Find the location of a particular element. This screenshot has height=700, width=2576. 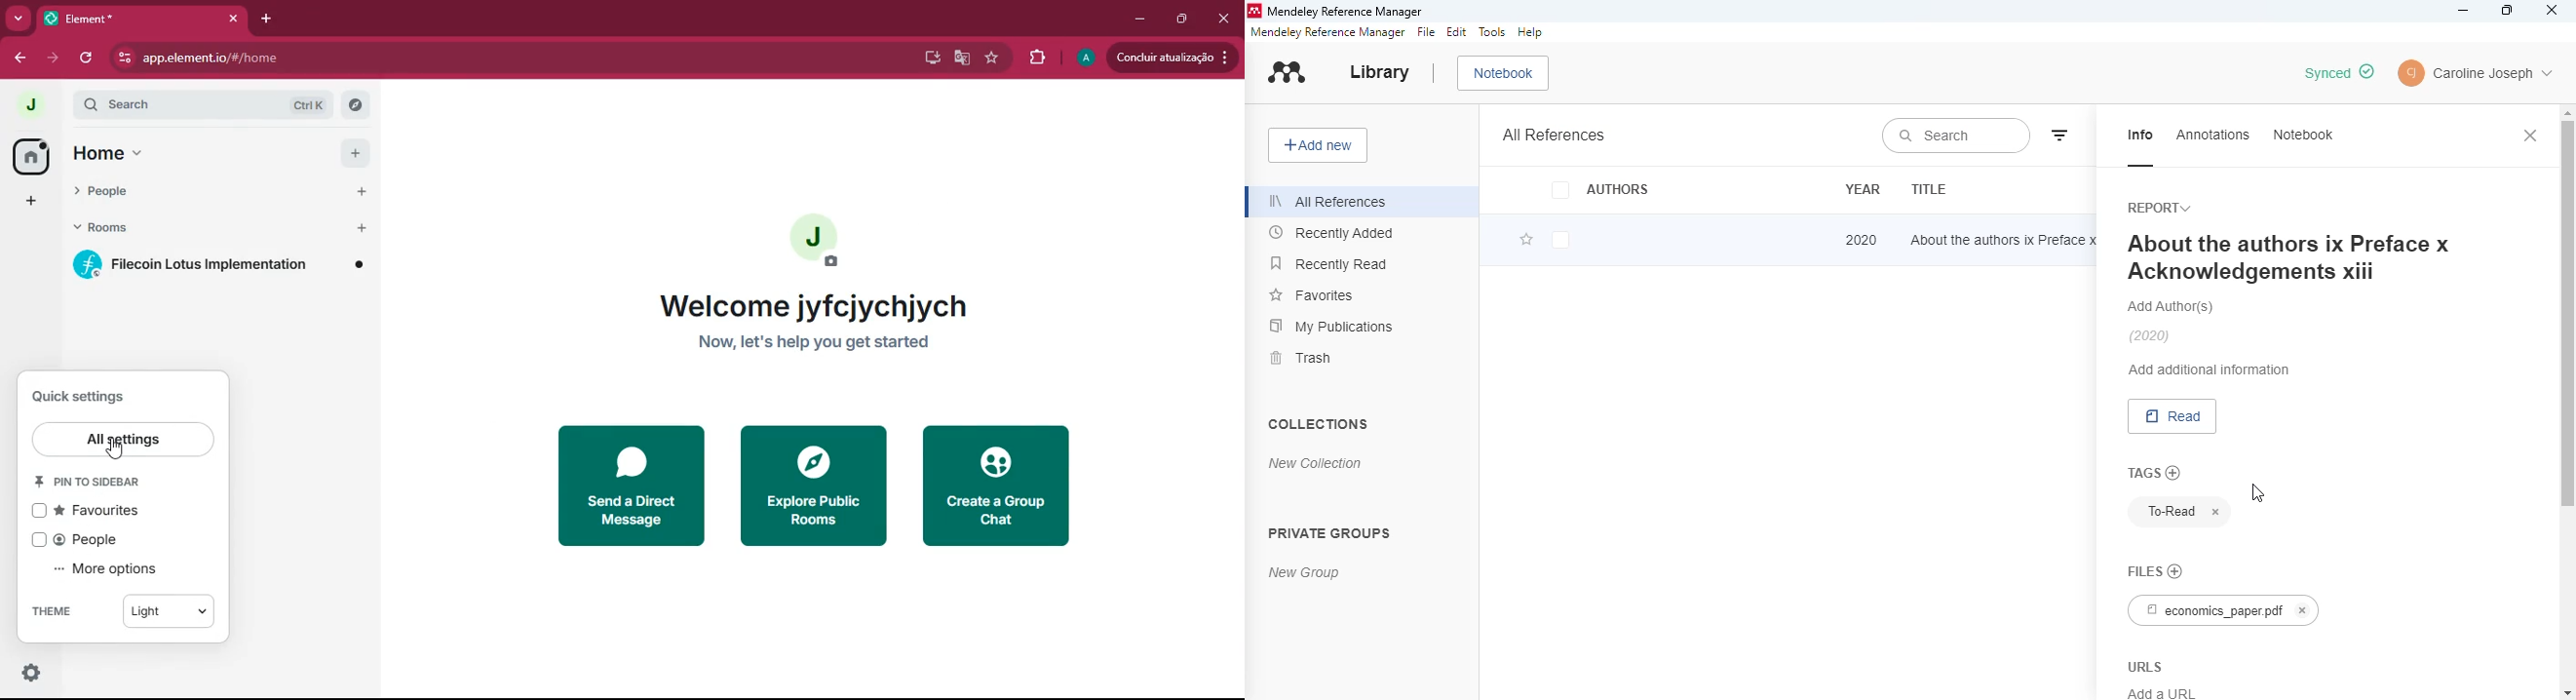

more is located at coordinates (18, 19).